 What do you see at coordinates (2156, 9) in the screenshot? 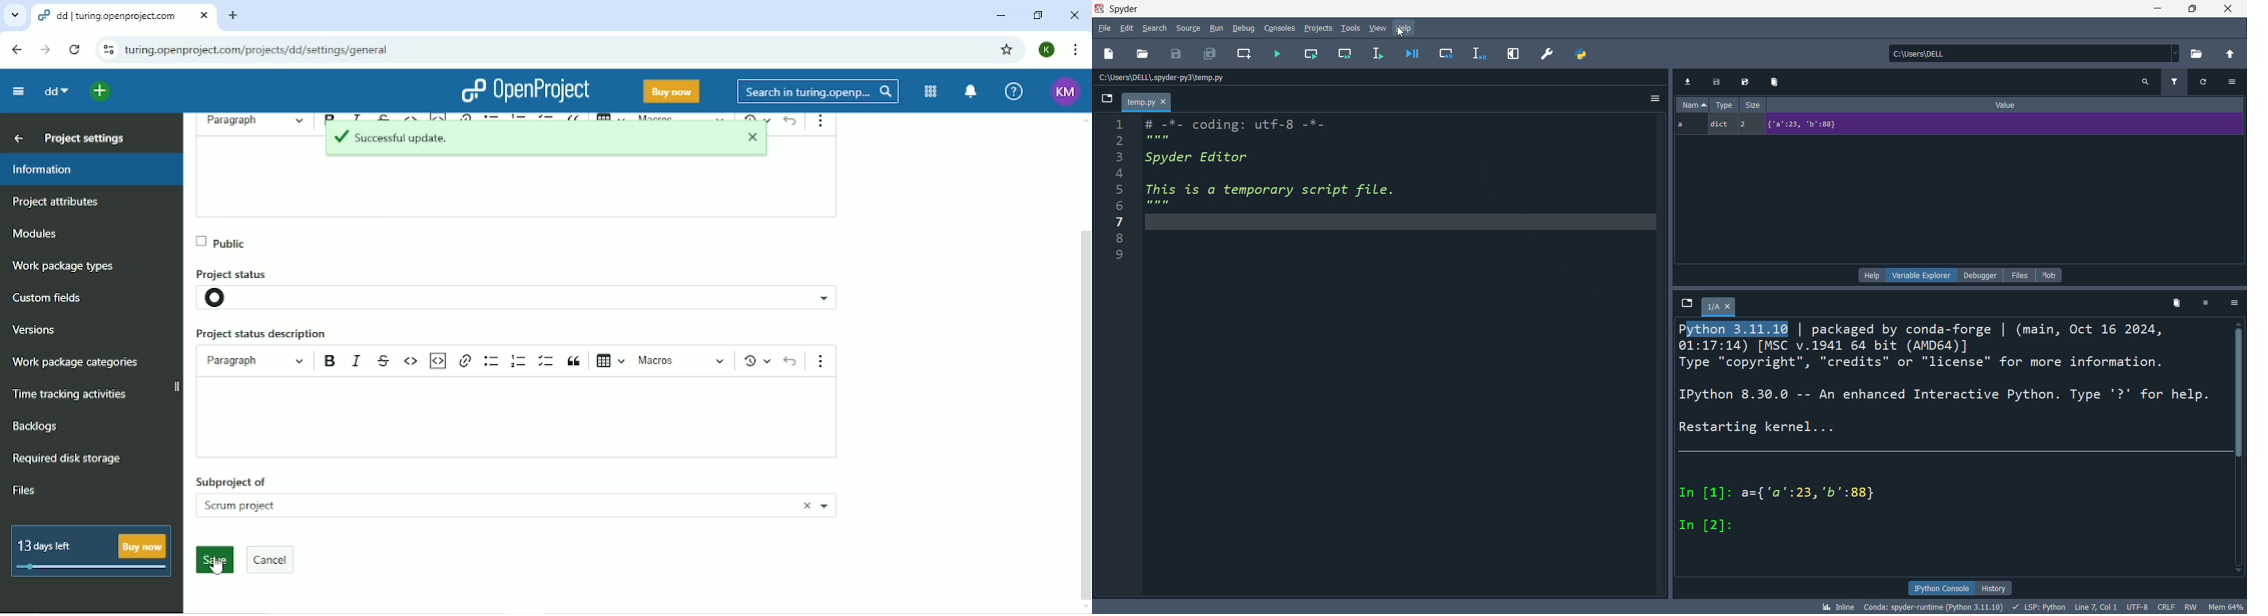
I see `minimize` at bounding box center [2156, 9].